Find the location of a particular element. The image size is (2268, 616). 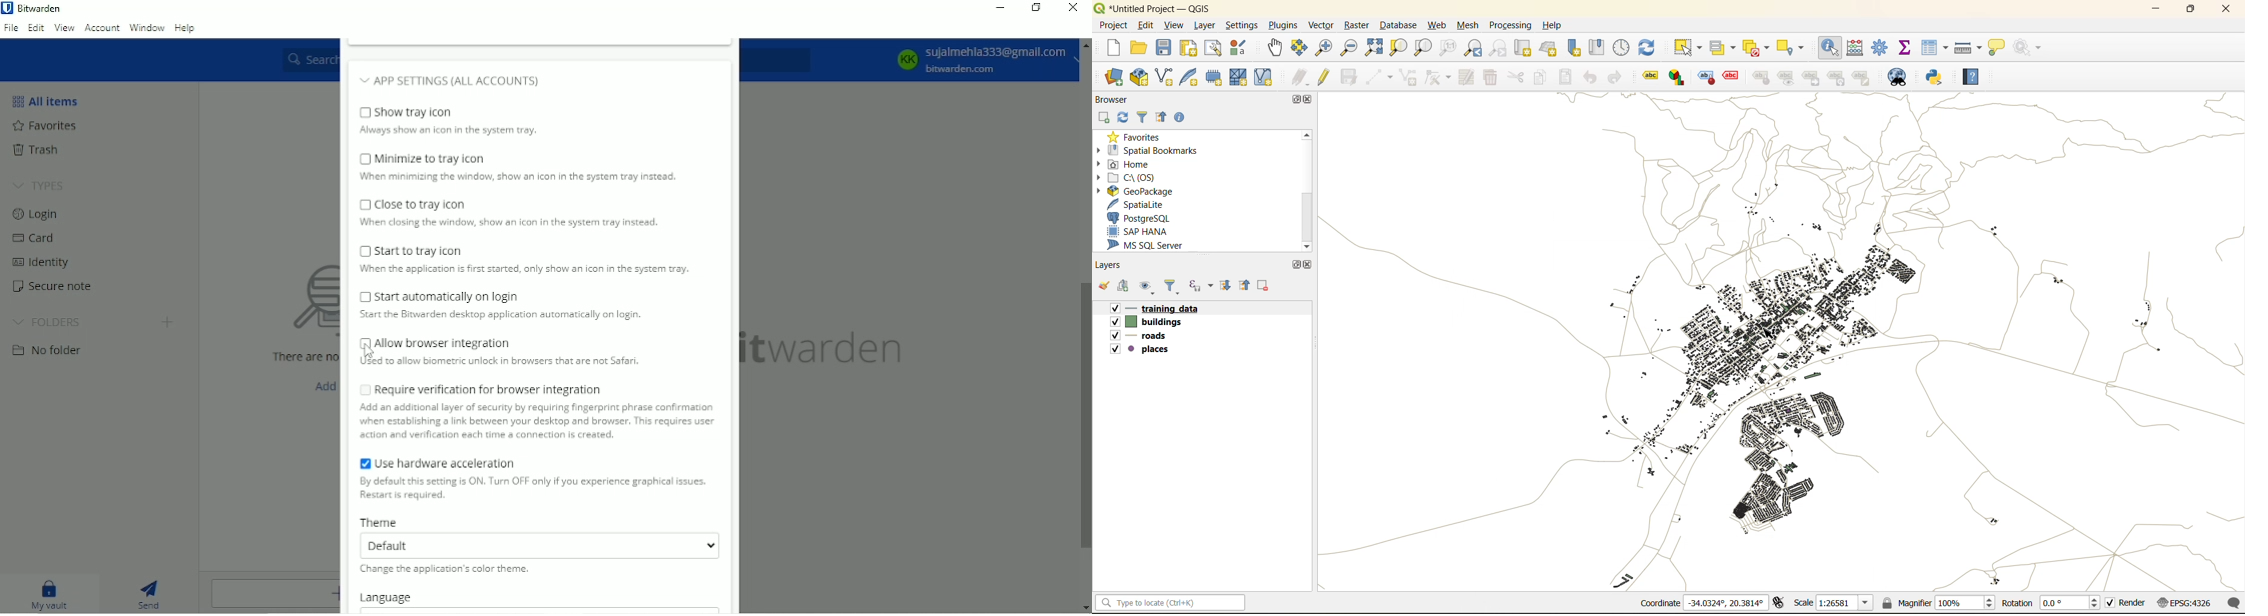

help is located at coordinates (1971, 79).